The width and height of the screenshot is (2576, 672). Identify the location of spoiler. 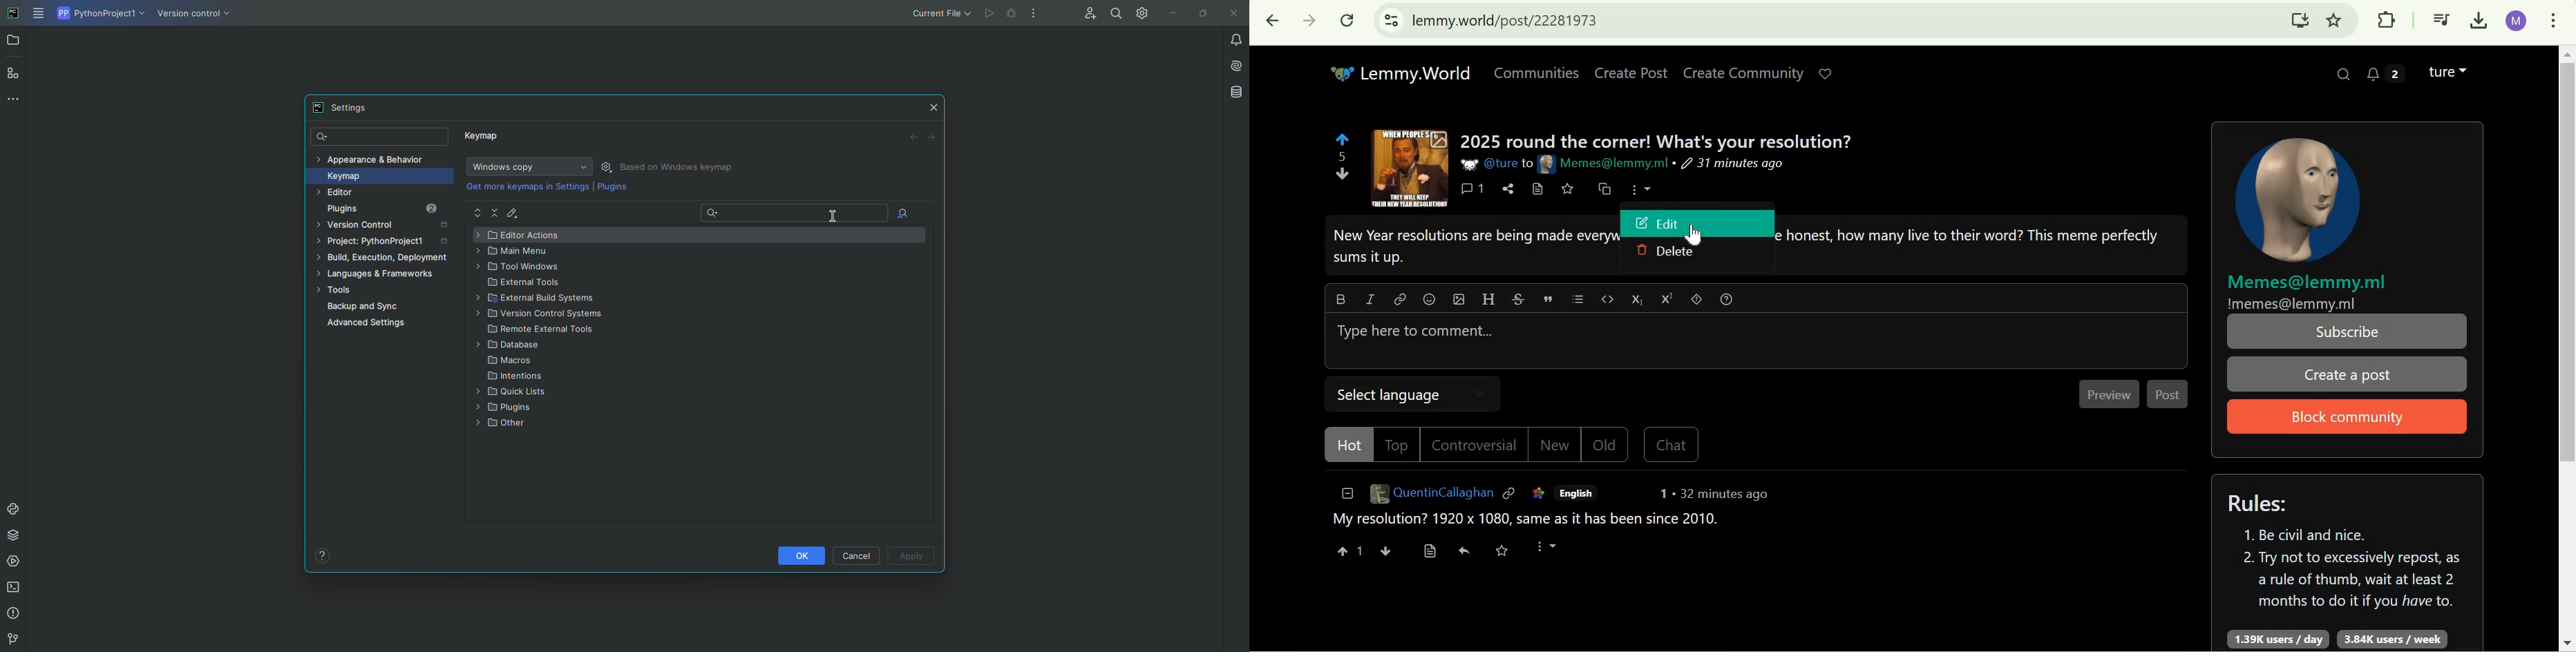
(1697, 298).